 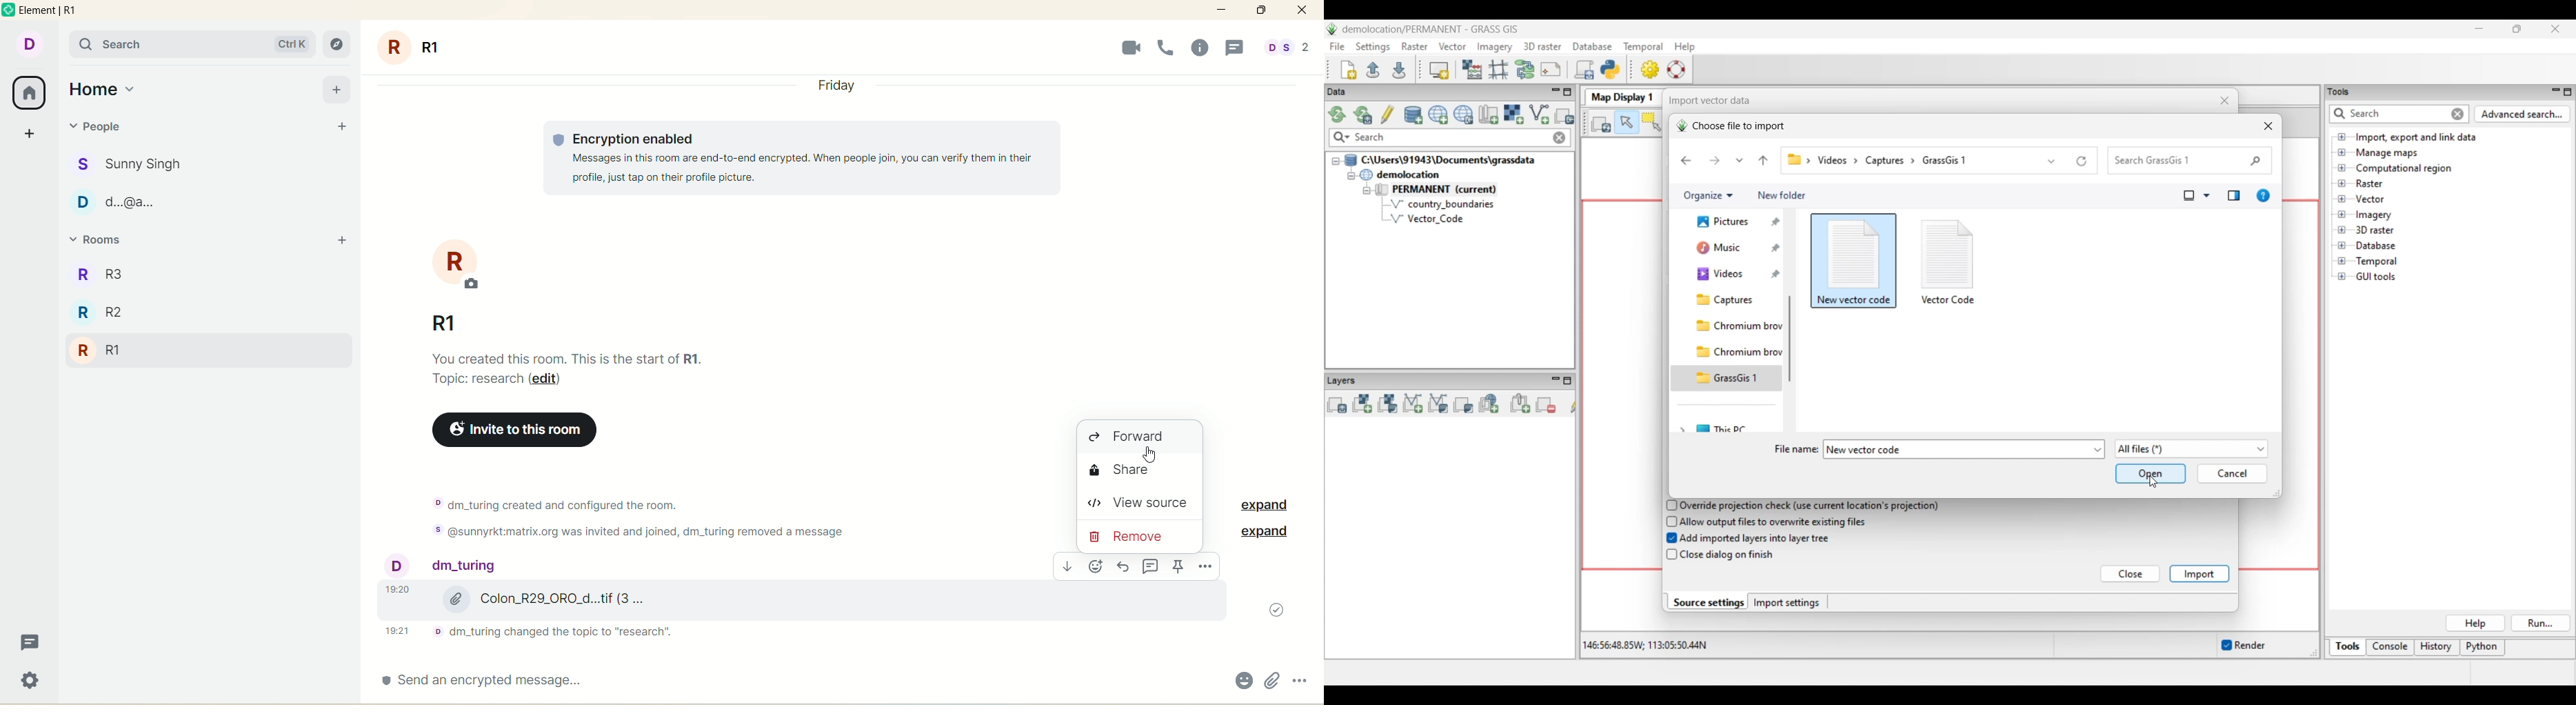 What do you see at coordinates (1277, 610) in the screenshot?
I see `message sent` at bounding box center [1277, 610].